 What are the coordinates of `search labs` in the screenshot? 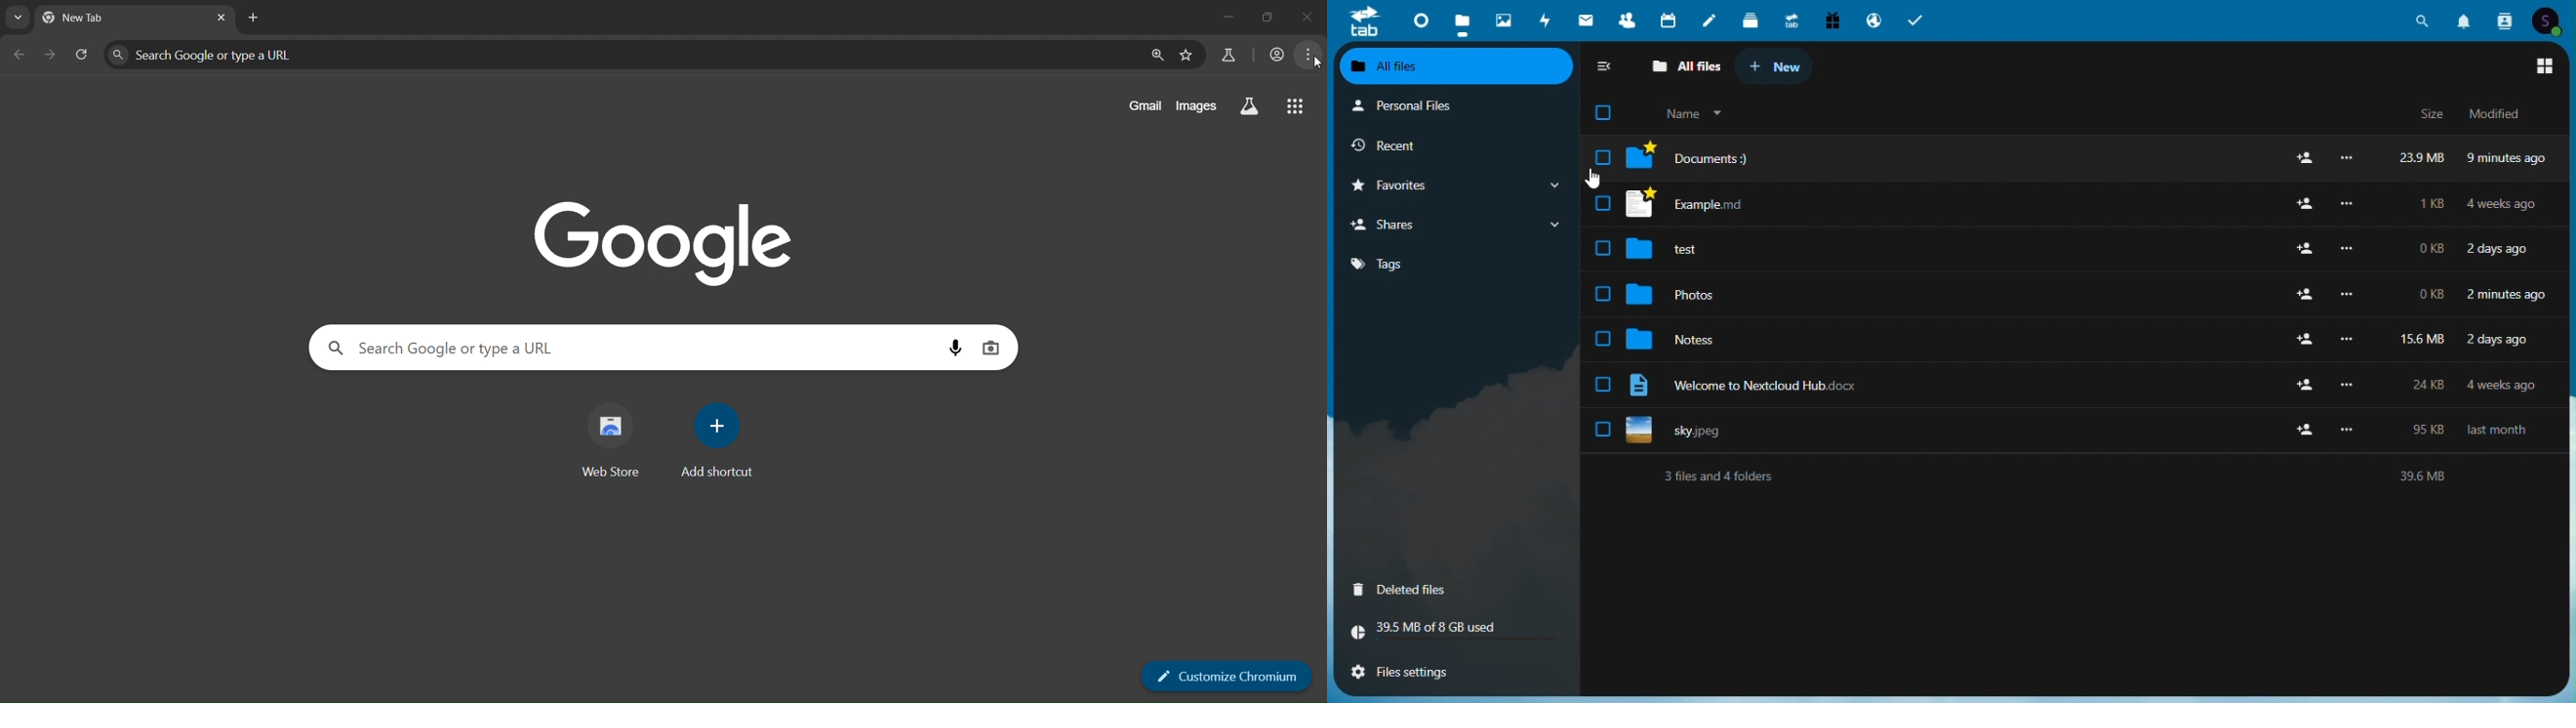 It's located at (1224, 56).